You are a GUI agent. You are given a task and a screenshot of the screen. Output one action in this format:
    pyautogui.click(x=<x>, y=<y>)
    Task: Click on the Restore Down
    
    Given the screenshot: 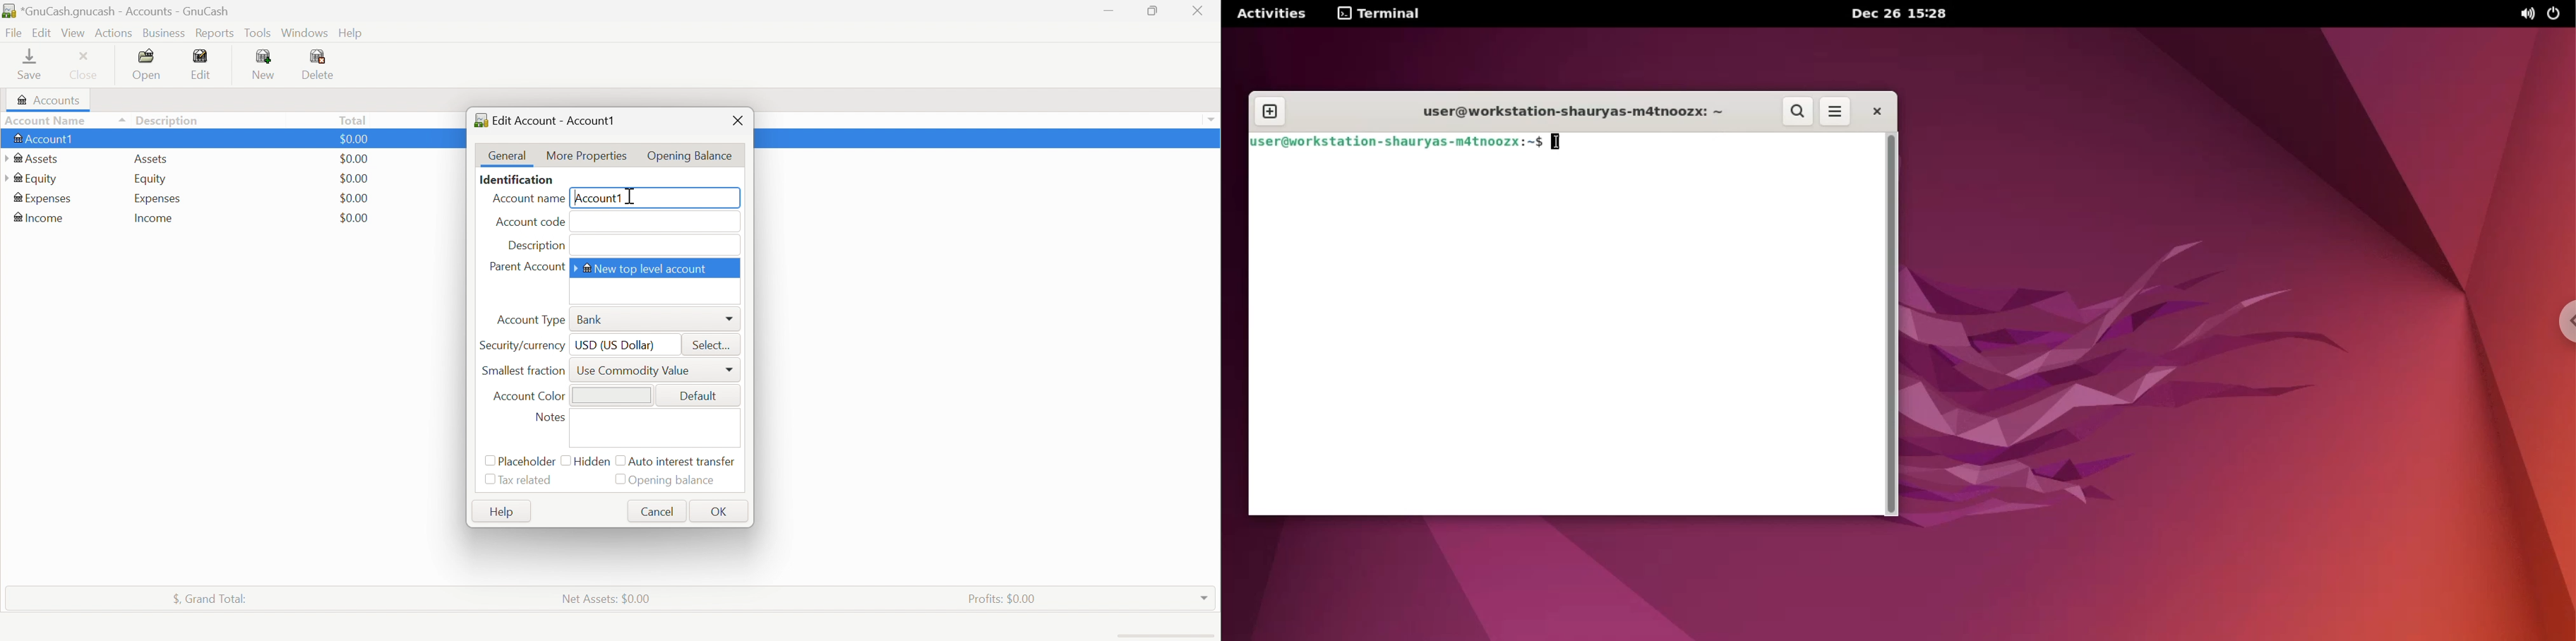 What is the action you would take?
    pyautogui.click(x=1154, y=11)
    